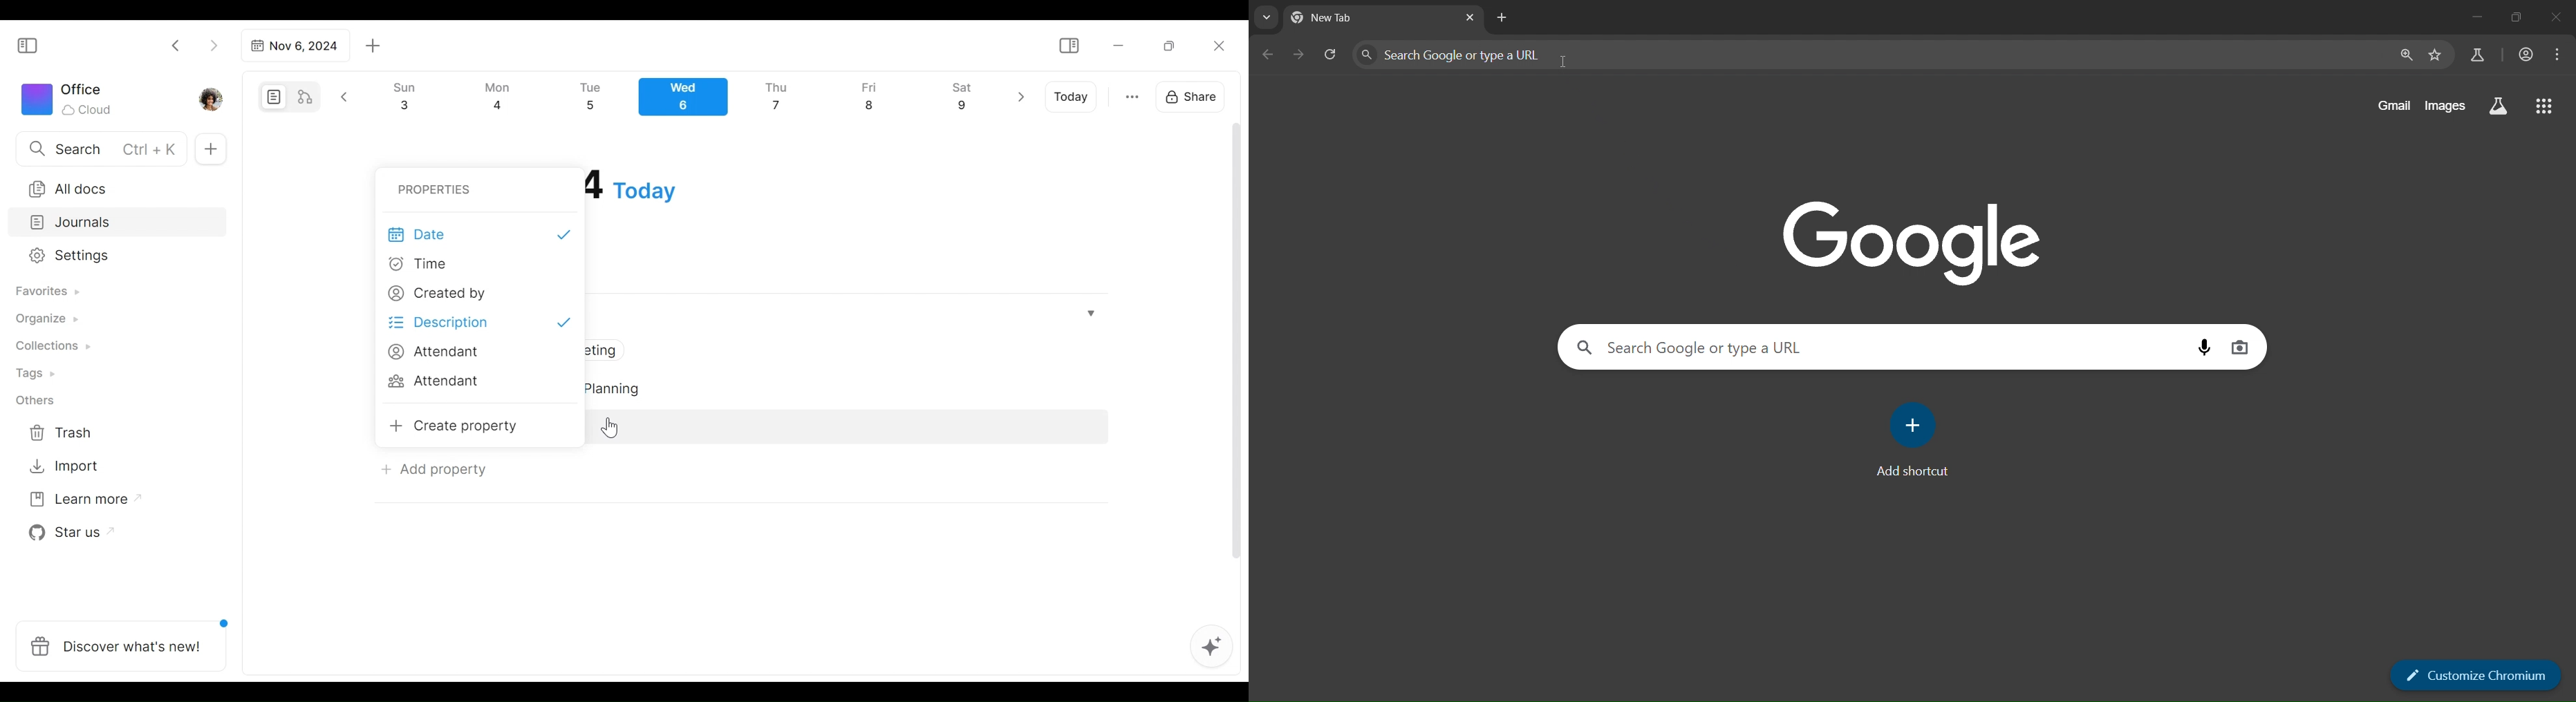  Describe the element at coordinates (46, 320) in the screenshot. I see `Organize` at that location.